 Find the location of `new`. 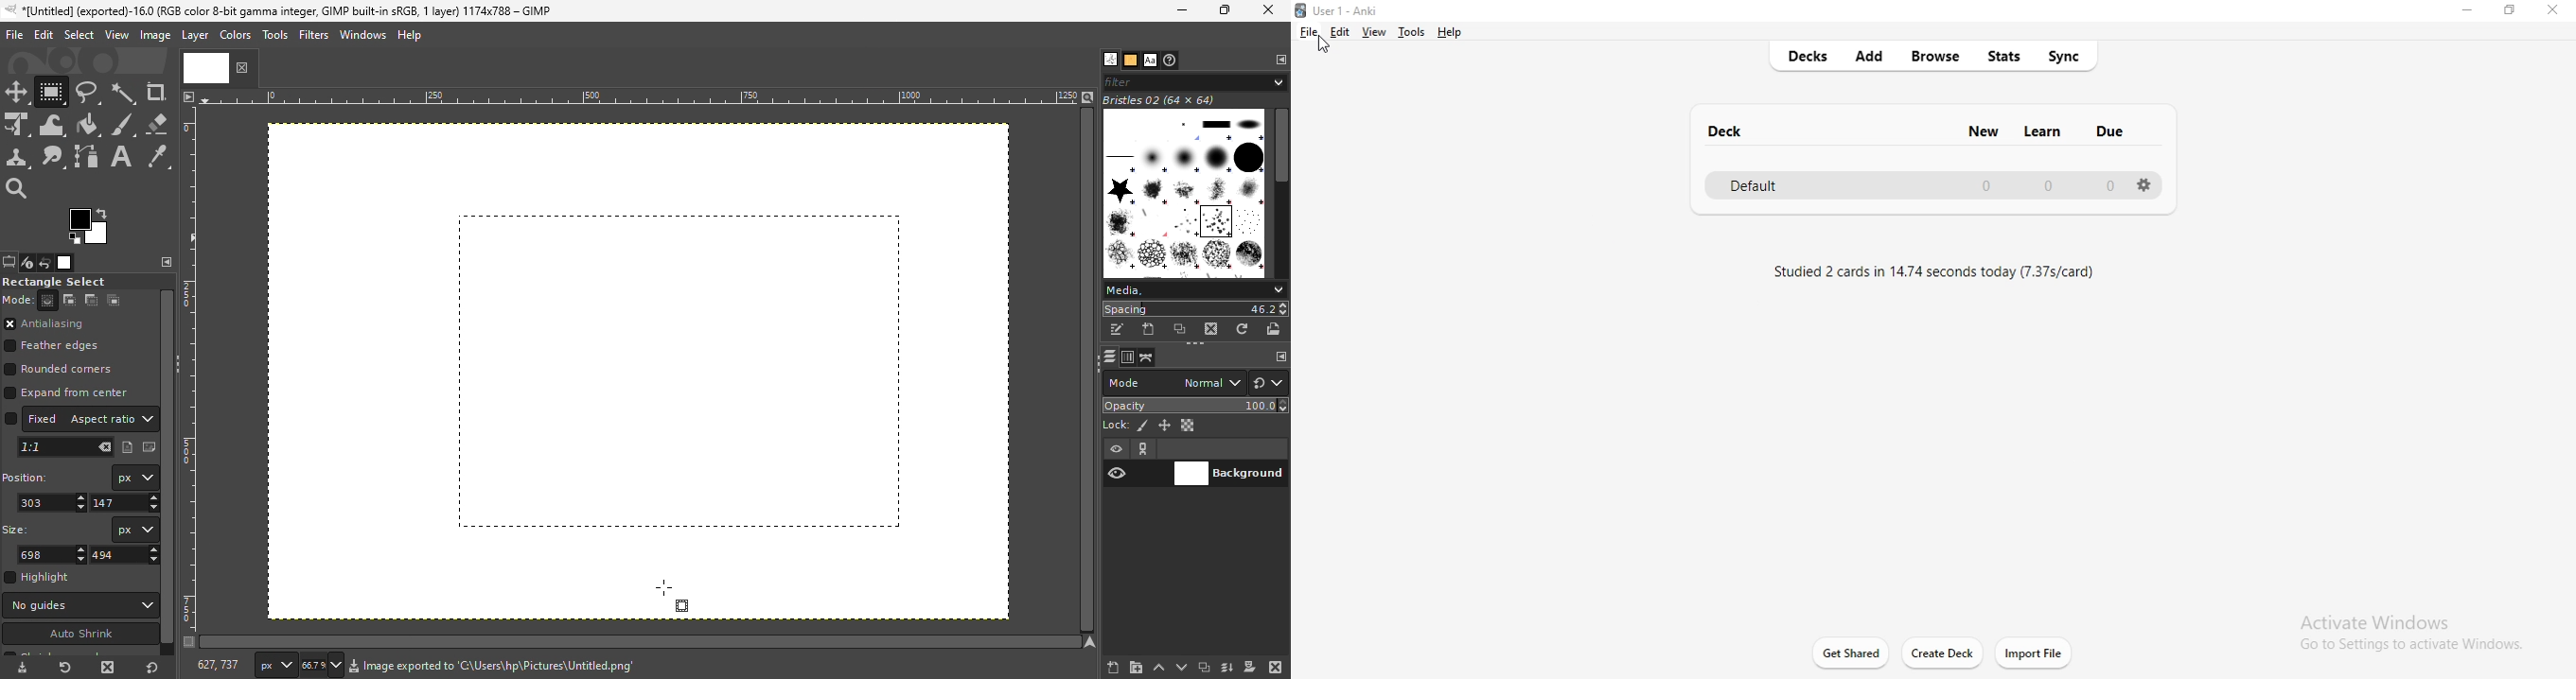

new is located at coordinates (1983, 129).